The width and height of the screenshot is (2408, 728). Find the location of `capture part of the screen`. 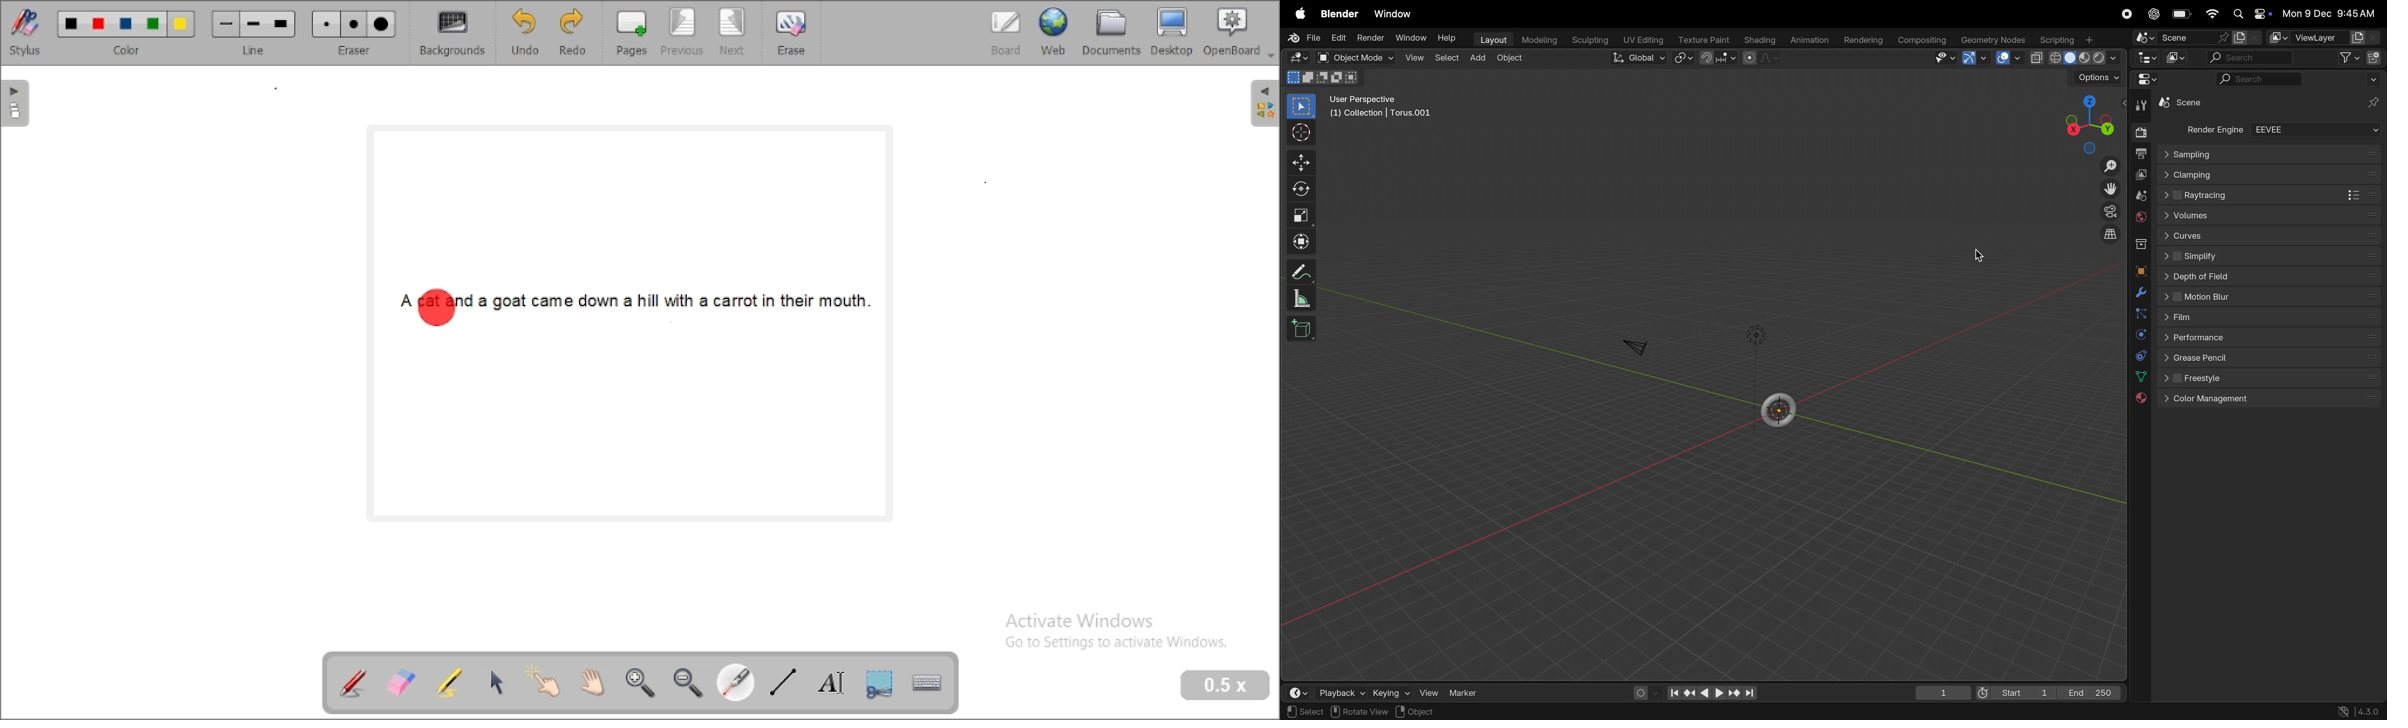

capture part of the screen is located at coordinates (880, 683).